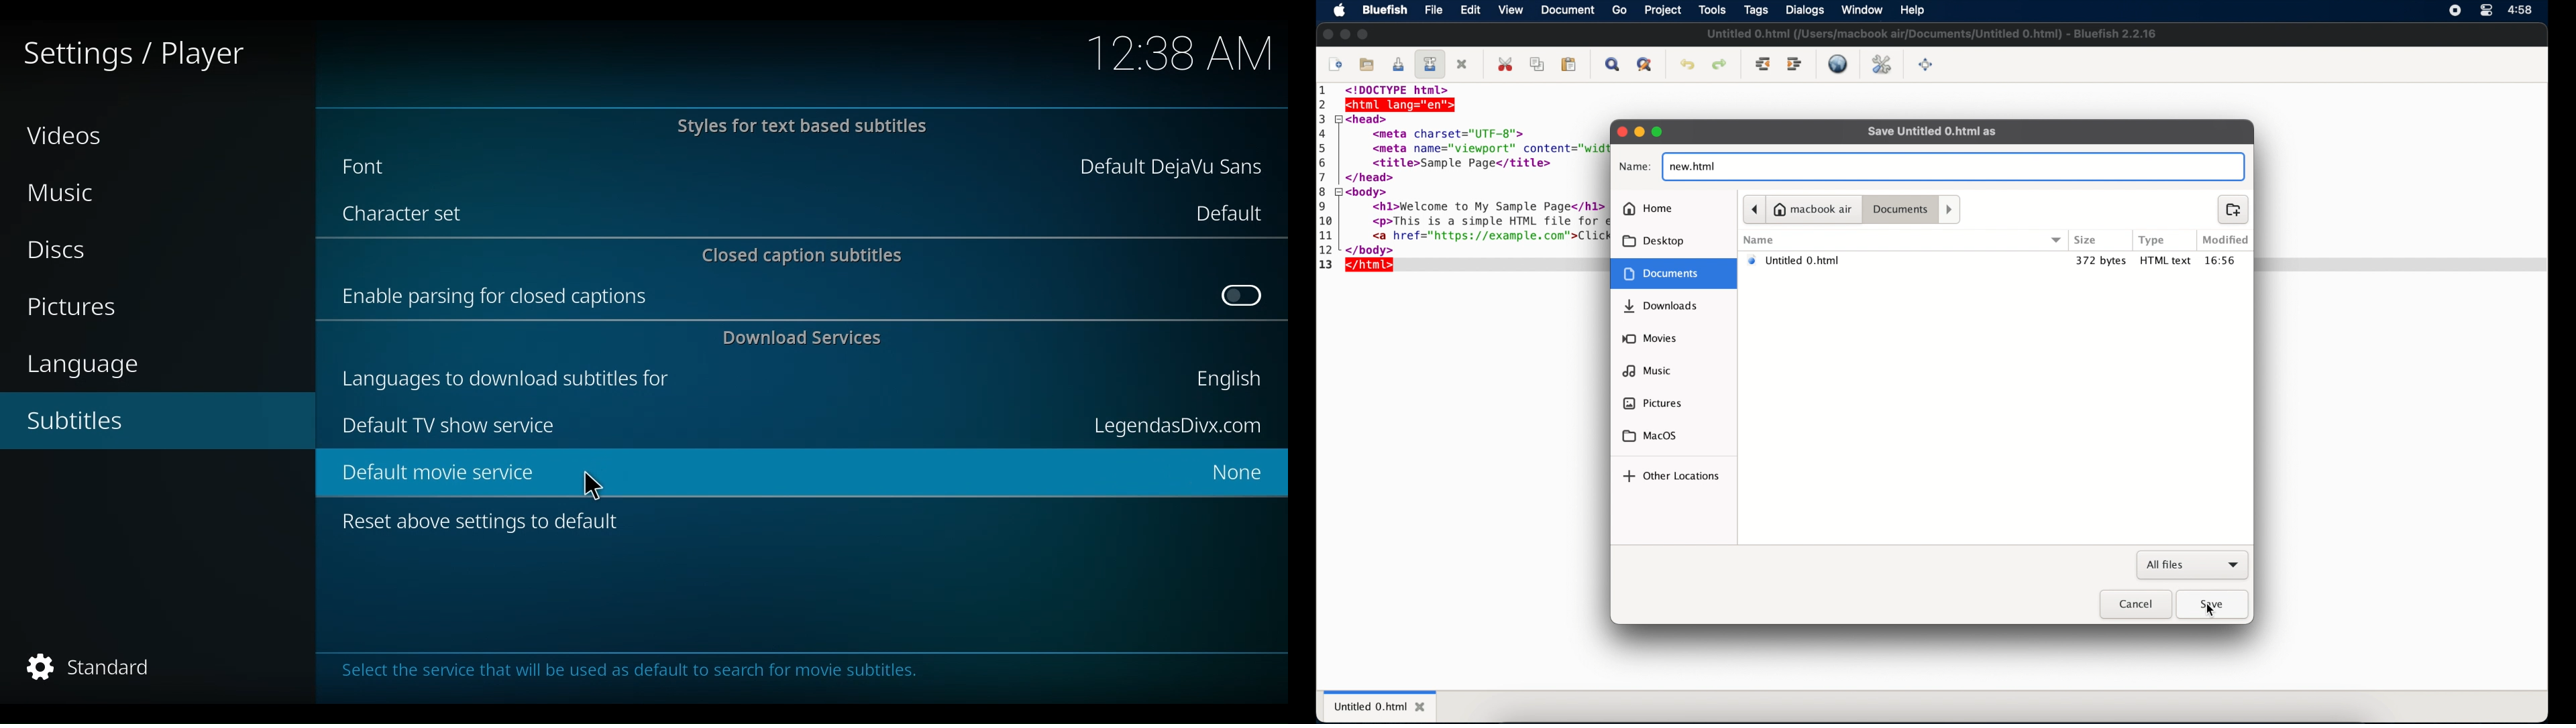 The image size is (2576, 728). I want to click on 5, so click(1326, 147).